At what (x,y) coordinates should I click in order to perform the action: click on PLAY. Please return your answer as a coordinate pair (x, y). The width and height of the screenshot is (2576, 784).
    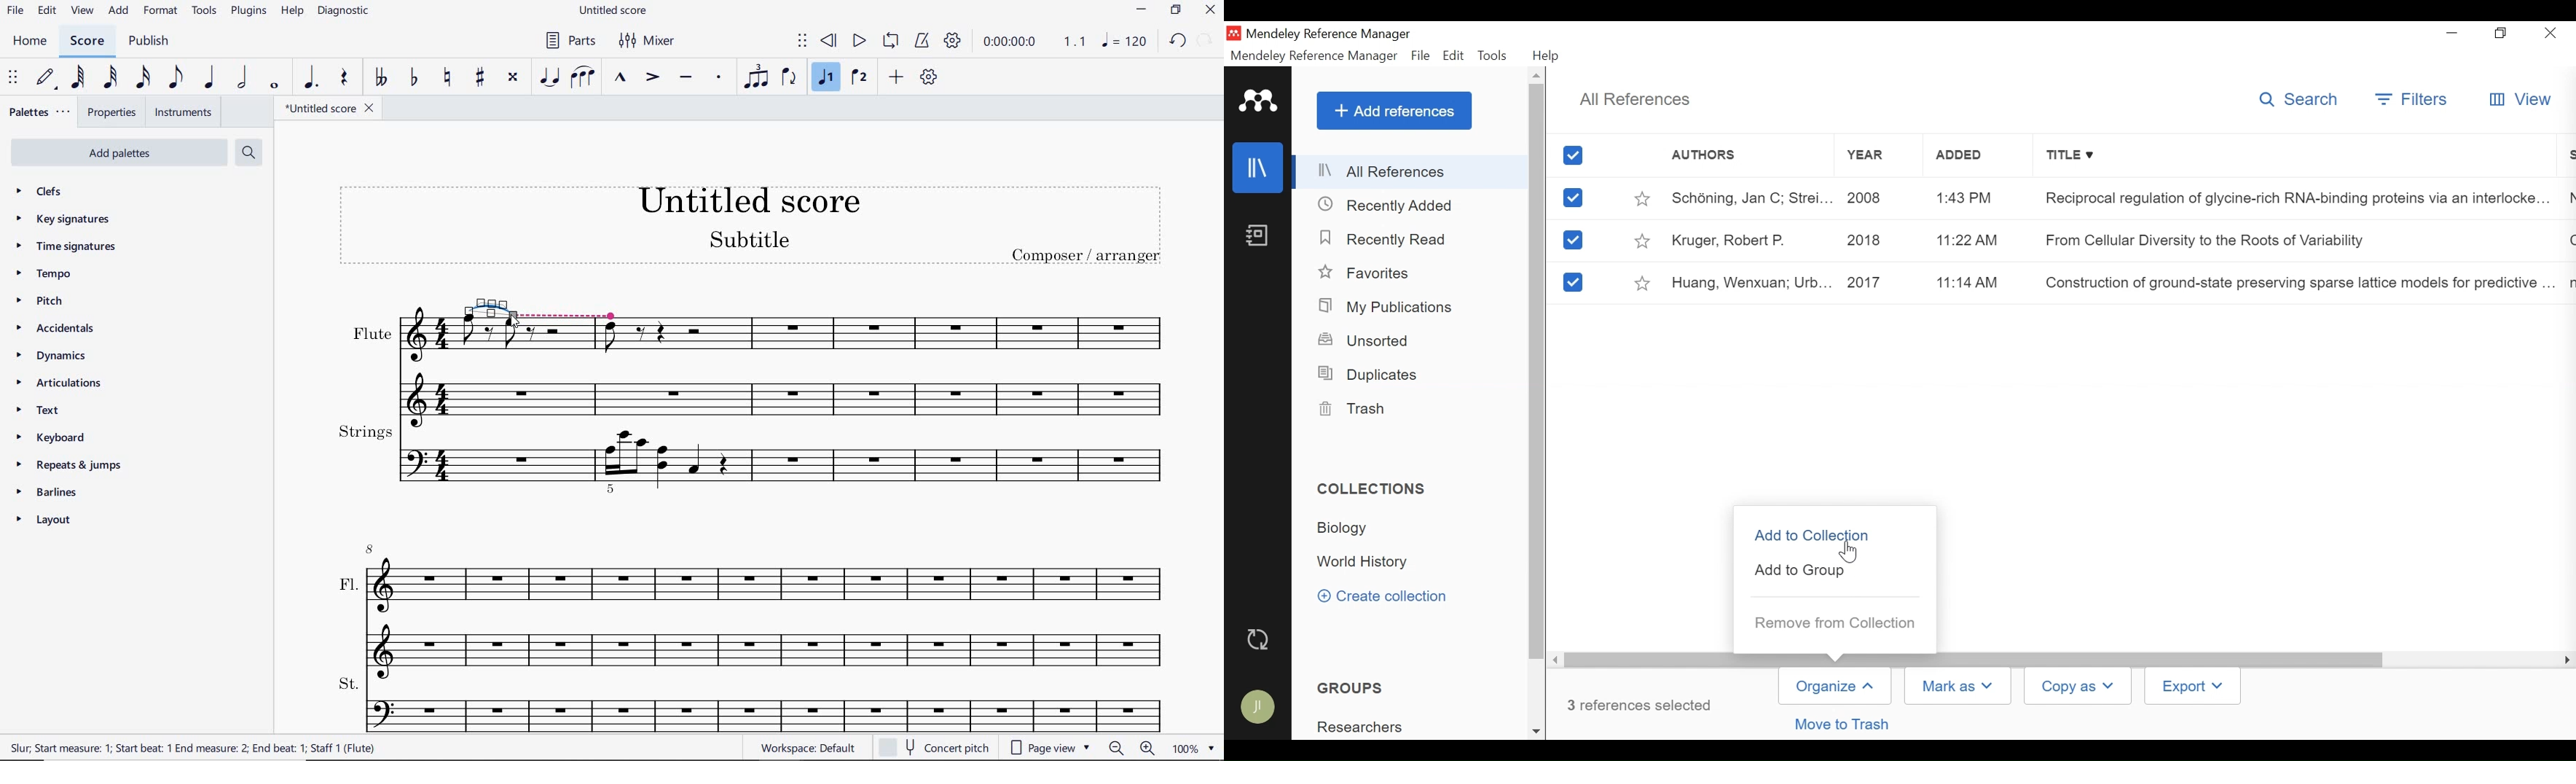
    Looking at the image, I should click on (859, 39).